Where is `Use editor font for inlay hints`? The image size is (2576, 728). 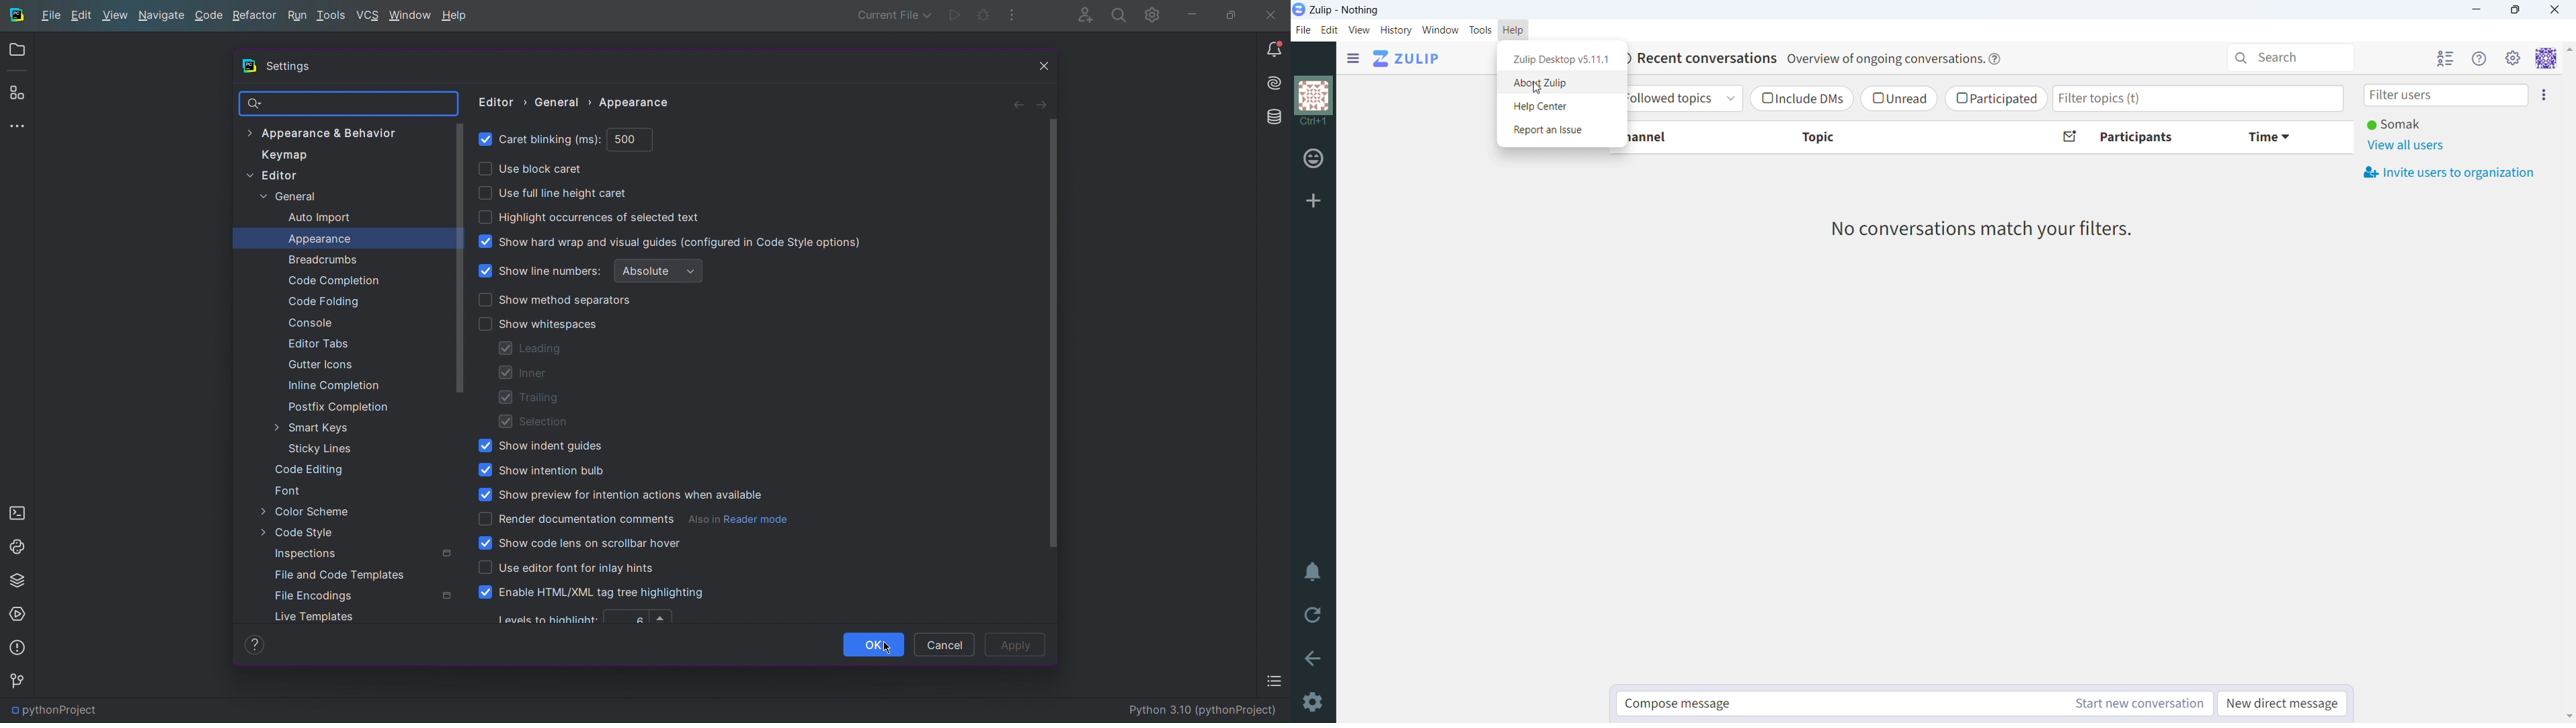 Use editor font for inlay hints is located at coordinates (566, 568).